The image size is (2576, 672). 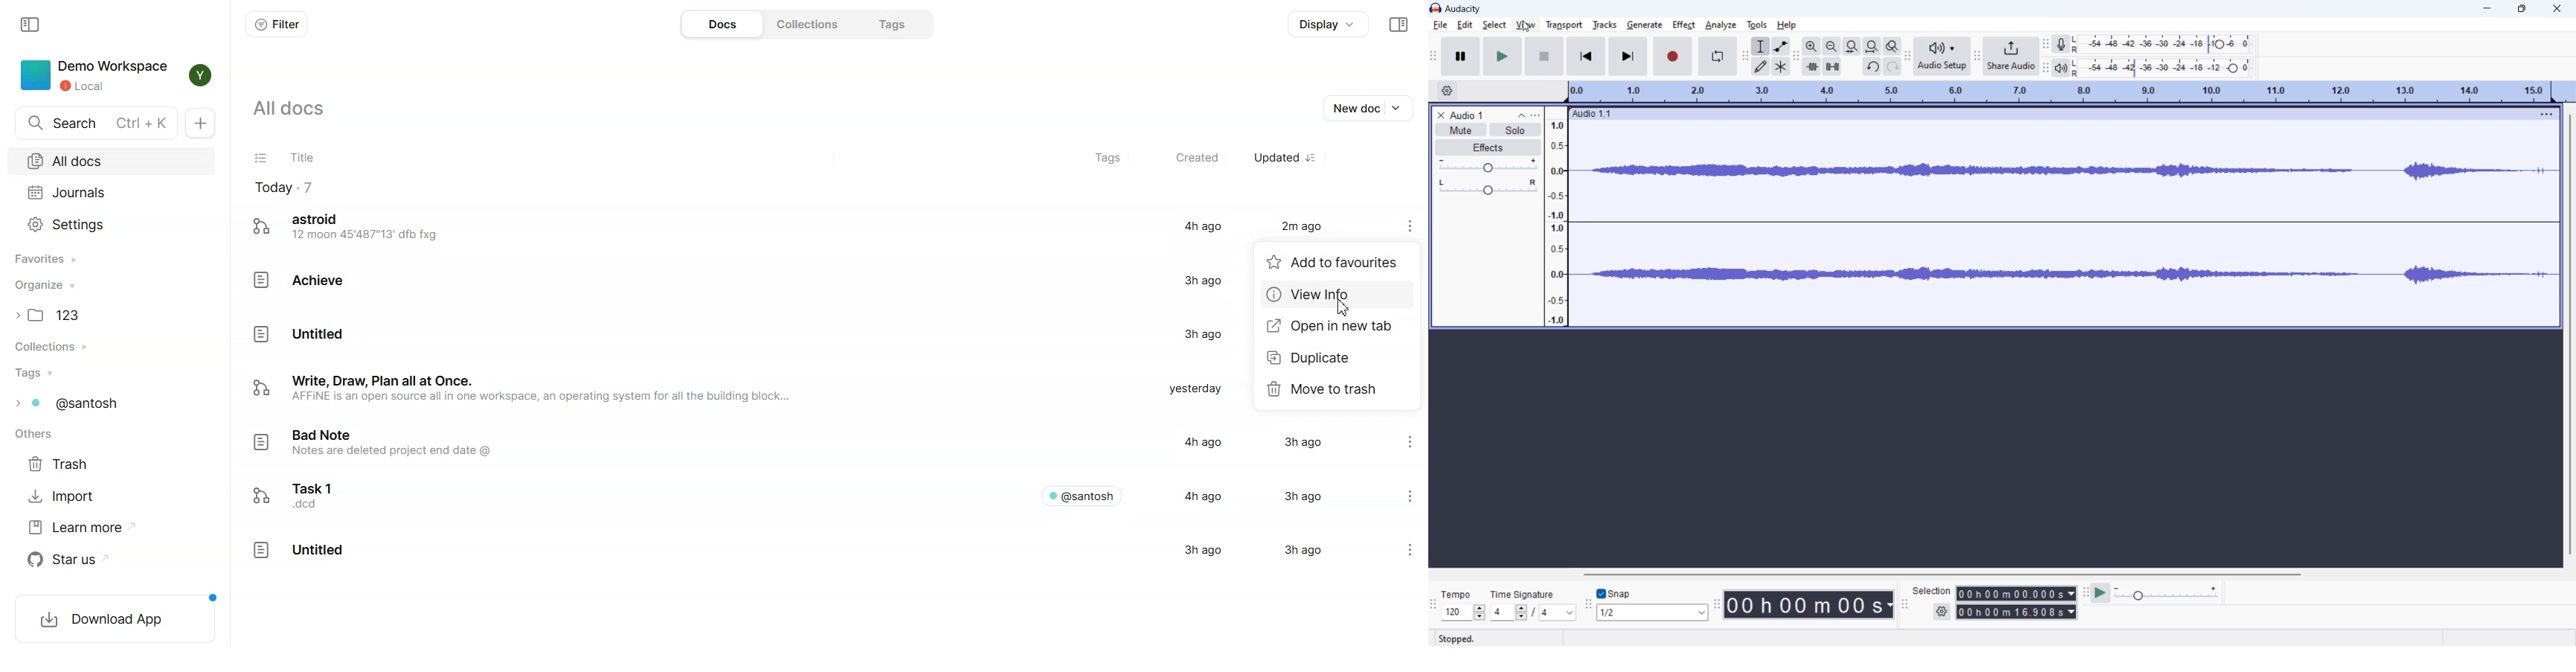 I want to click on Download App, so click(x=114, y=621).